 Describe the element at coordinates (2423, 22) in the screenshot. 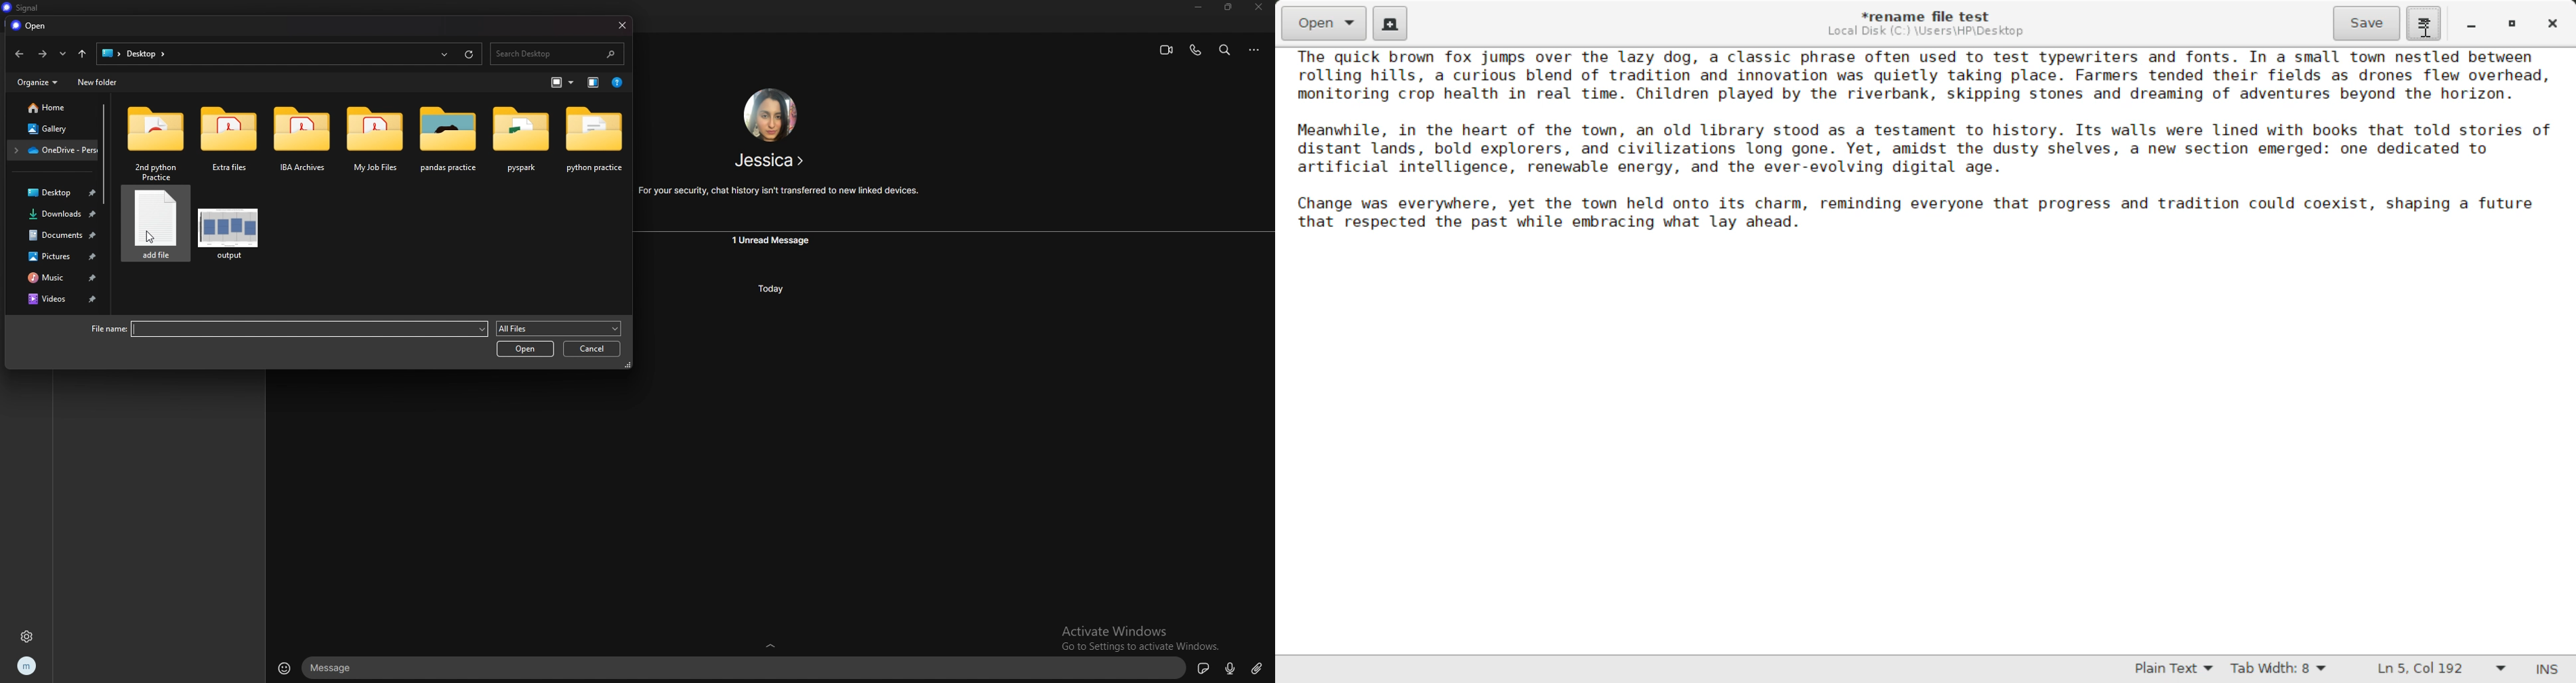

I see `Menu` at that location.